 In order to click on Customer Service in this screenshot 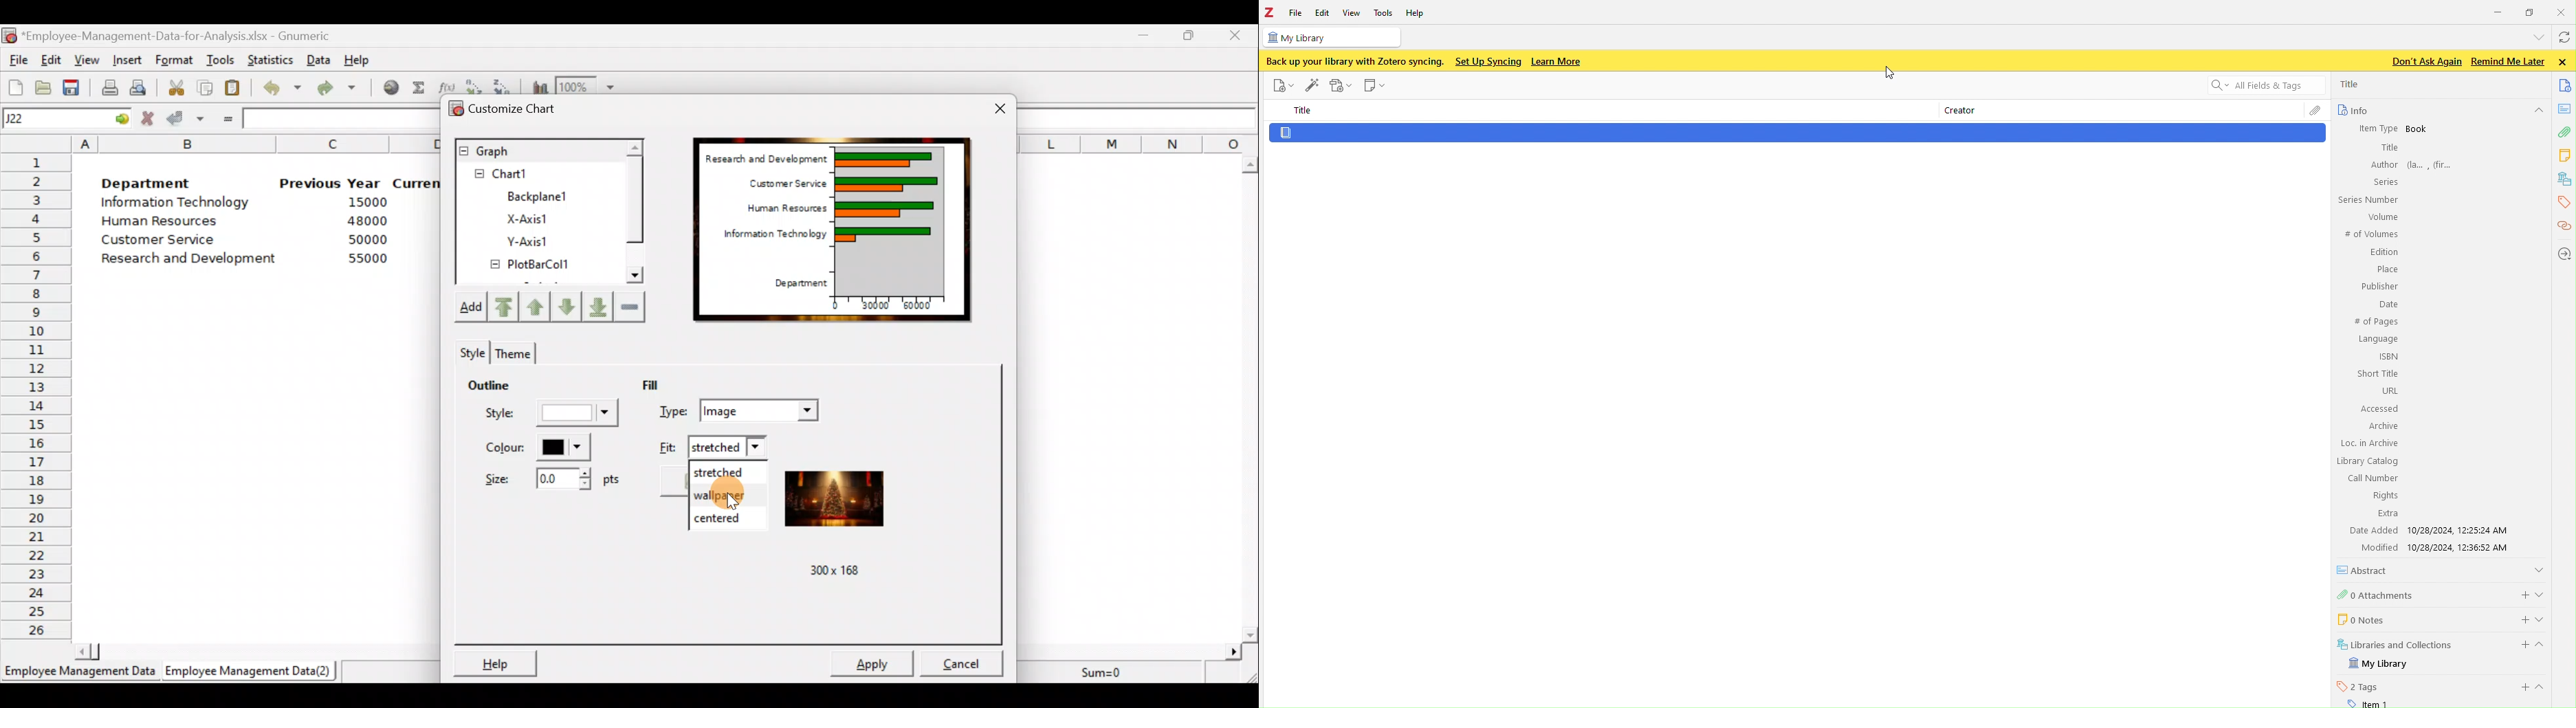, I will do `click(152, 240)`.